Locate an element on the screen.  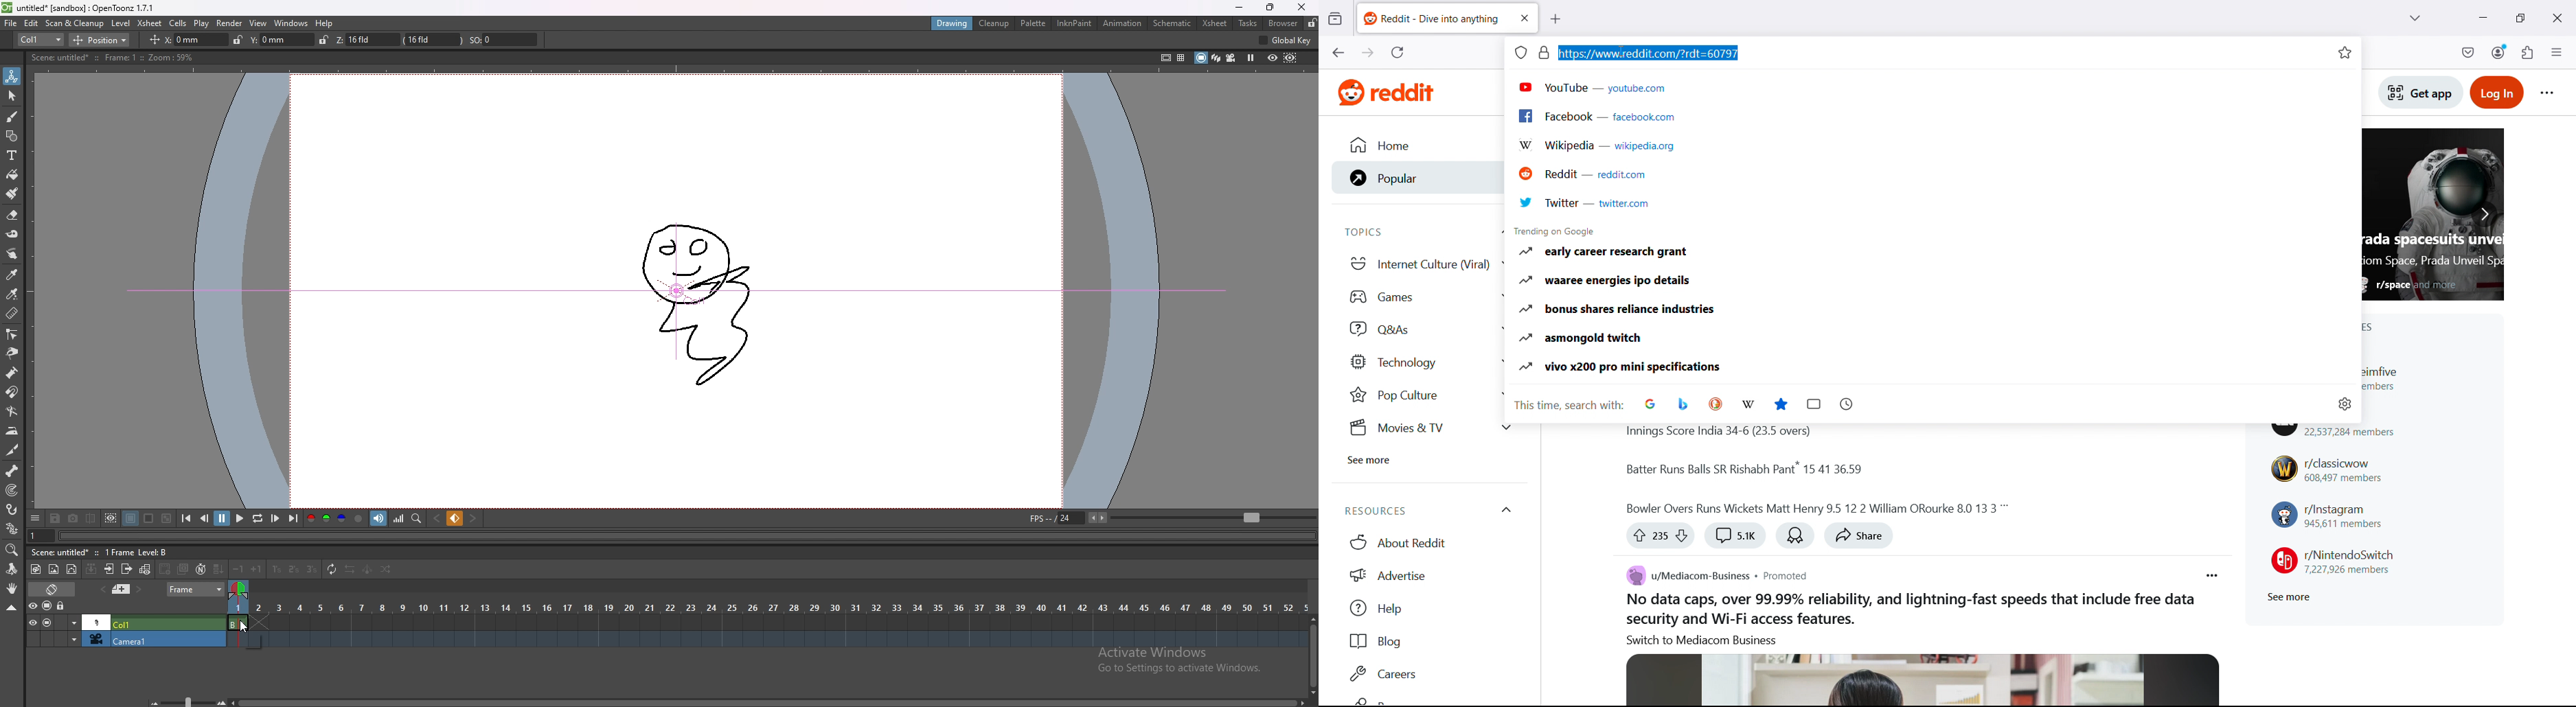
Topics is located at coordinates (1419, 231).